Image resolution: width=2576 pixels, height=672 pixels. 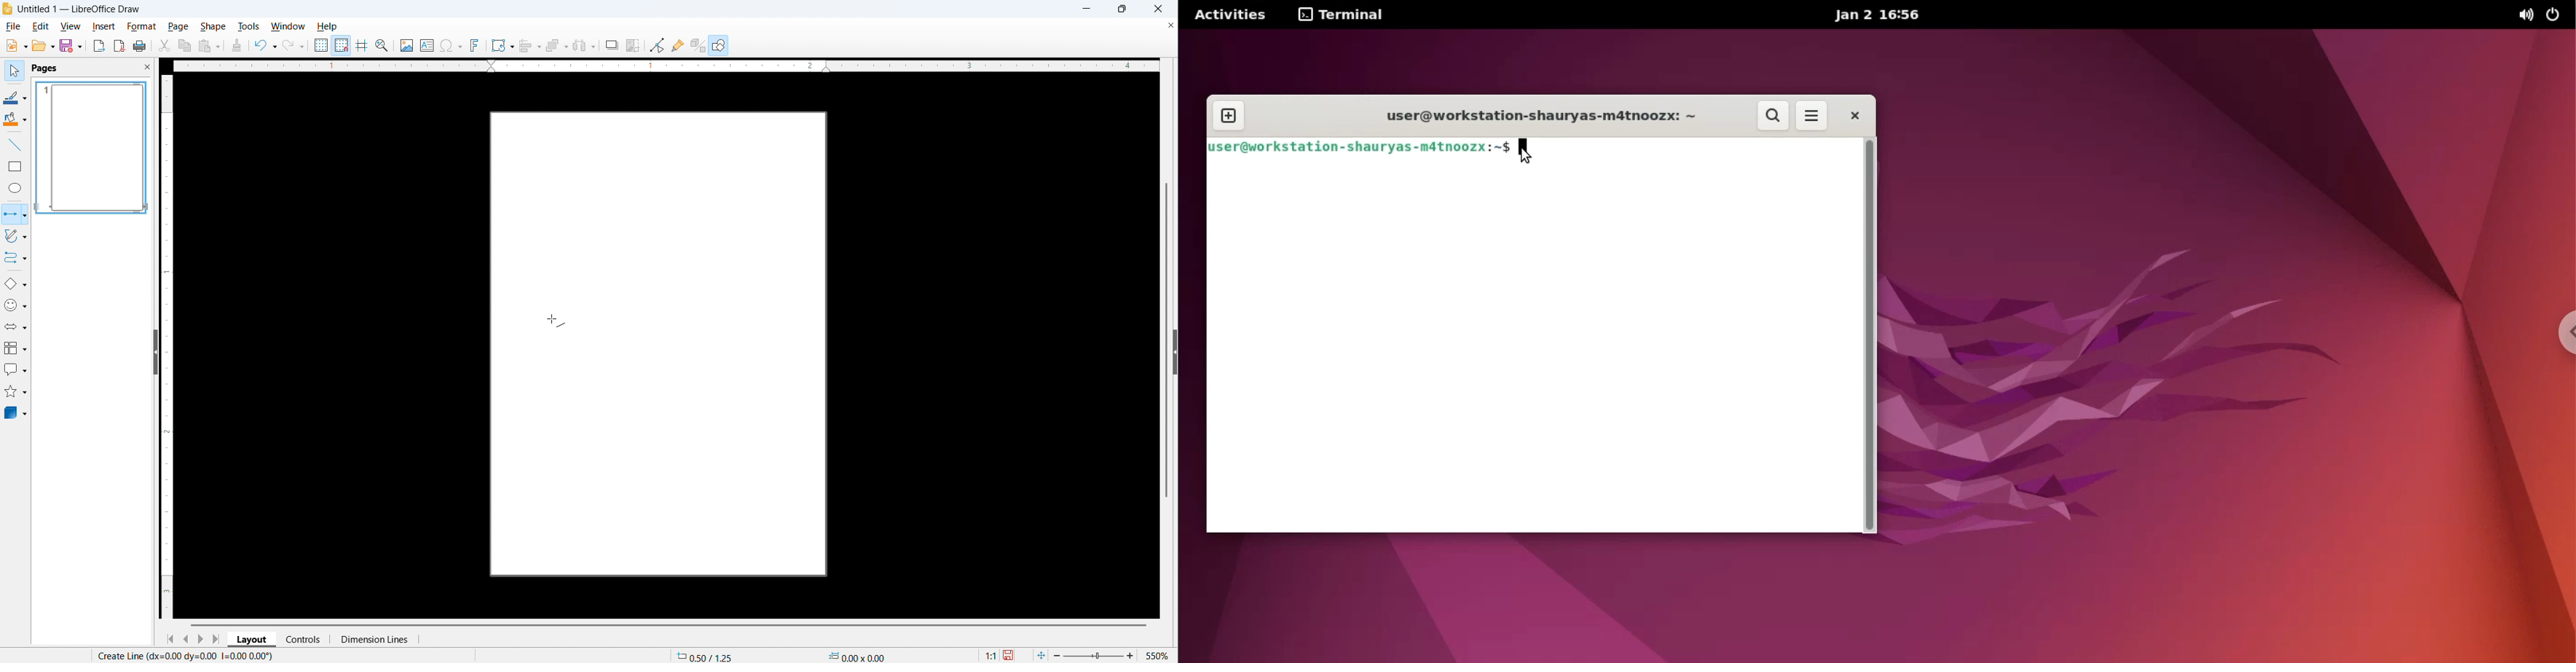 I want to click on user@workstation-shauryas-m4tnoozx: ~, so click(x=1541, y=117).